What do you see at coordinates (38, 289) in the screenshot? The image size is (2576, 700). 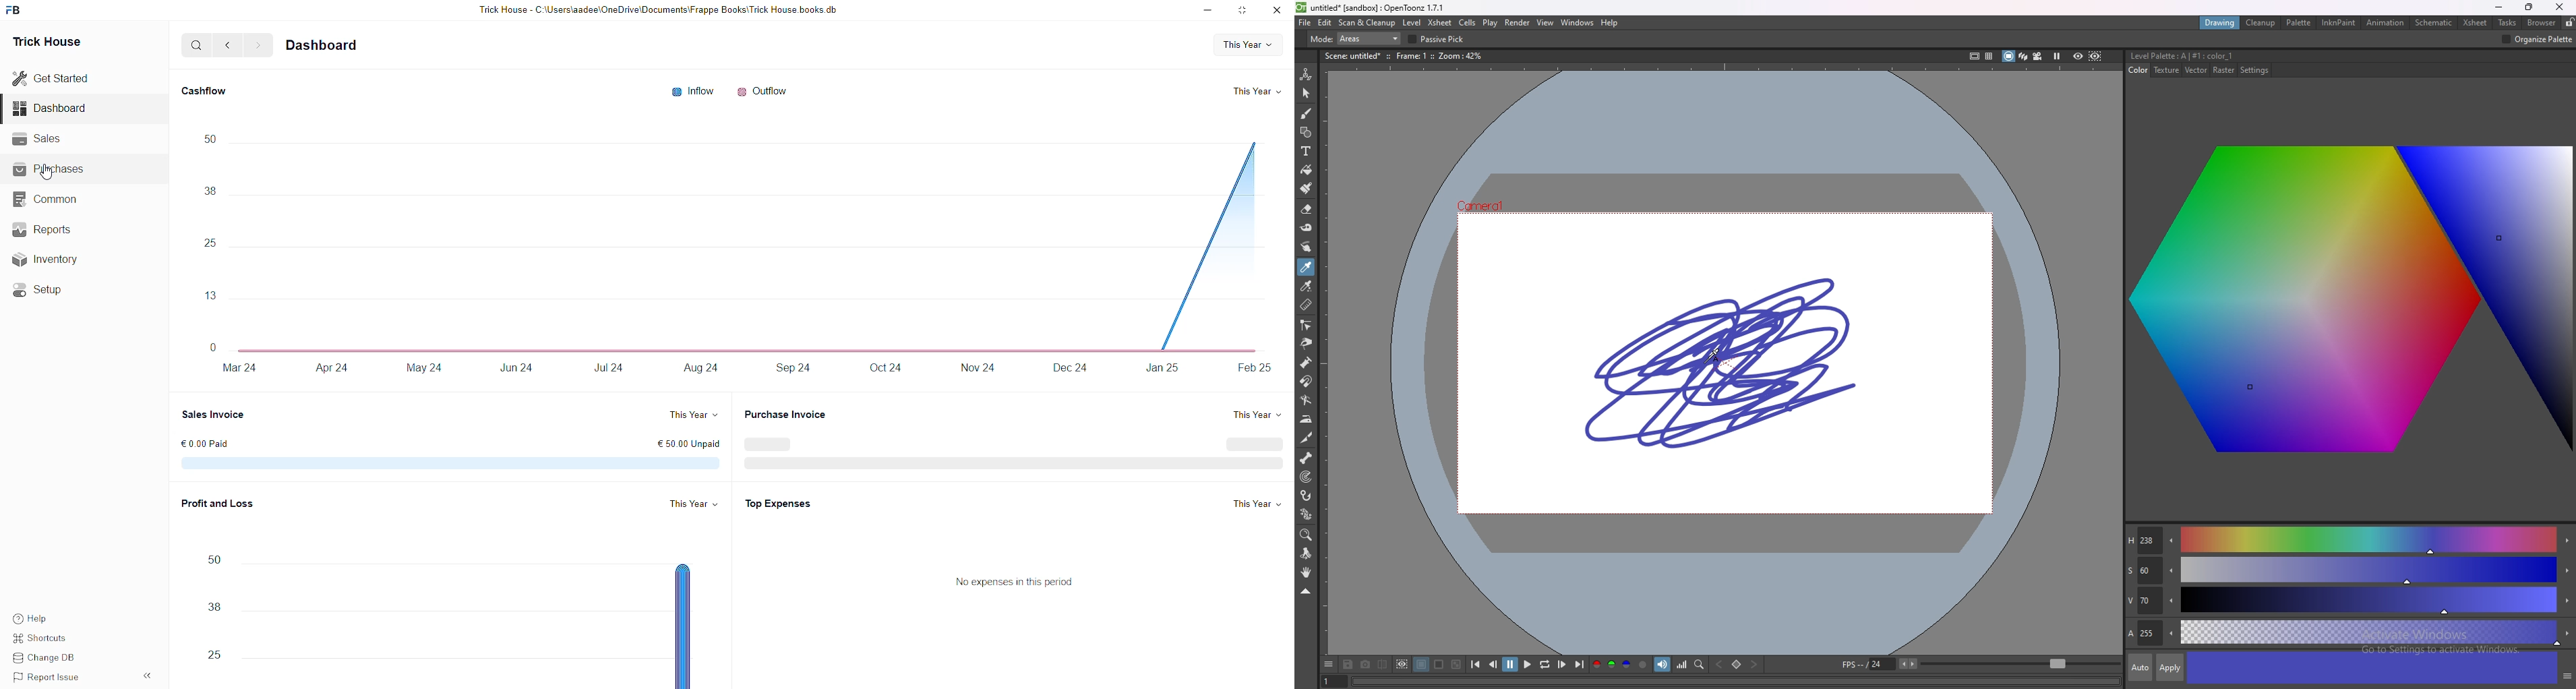 I see `Setup` at bounding box center [38, 289].